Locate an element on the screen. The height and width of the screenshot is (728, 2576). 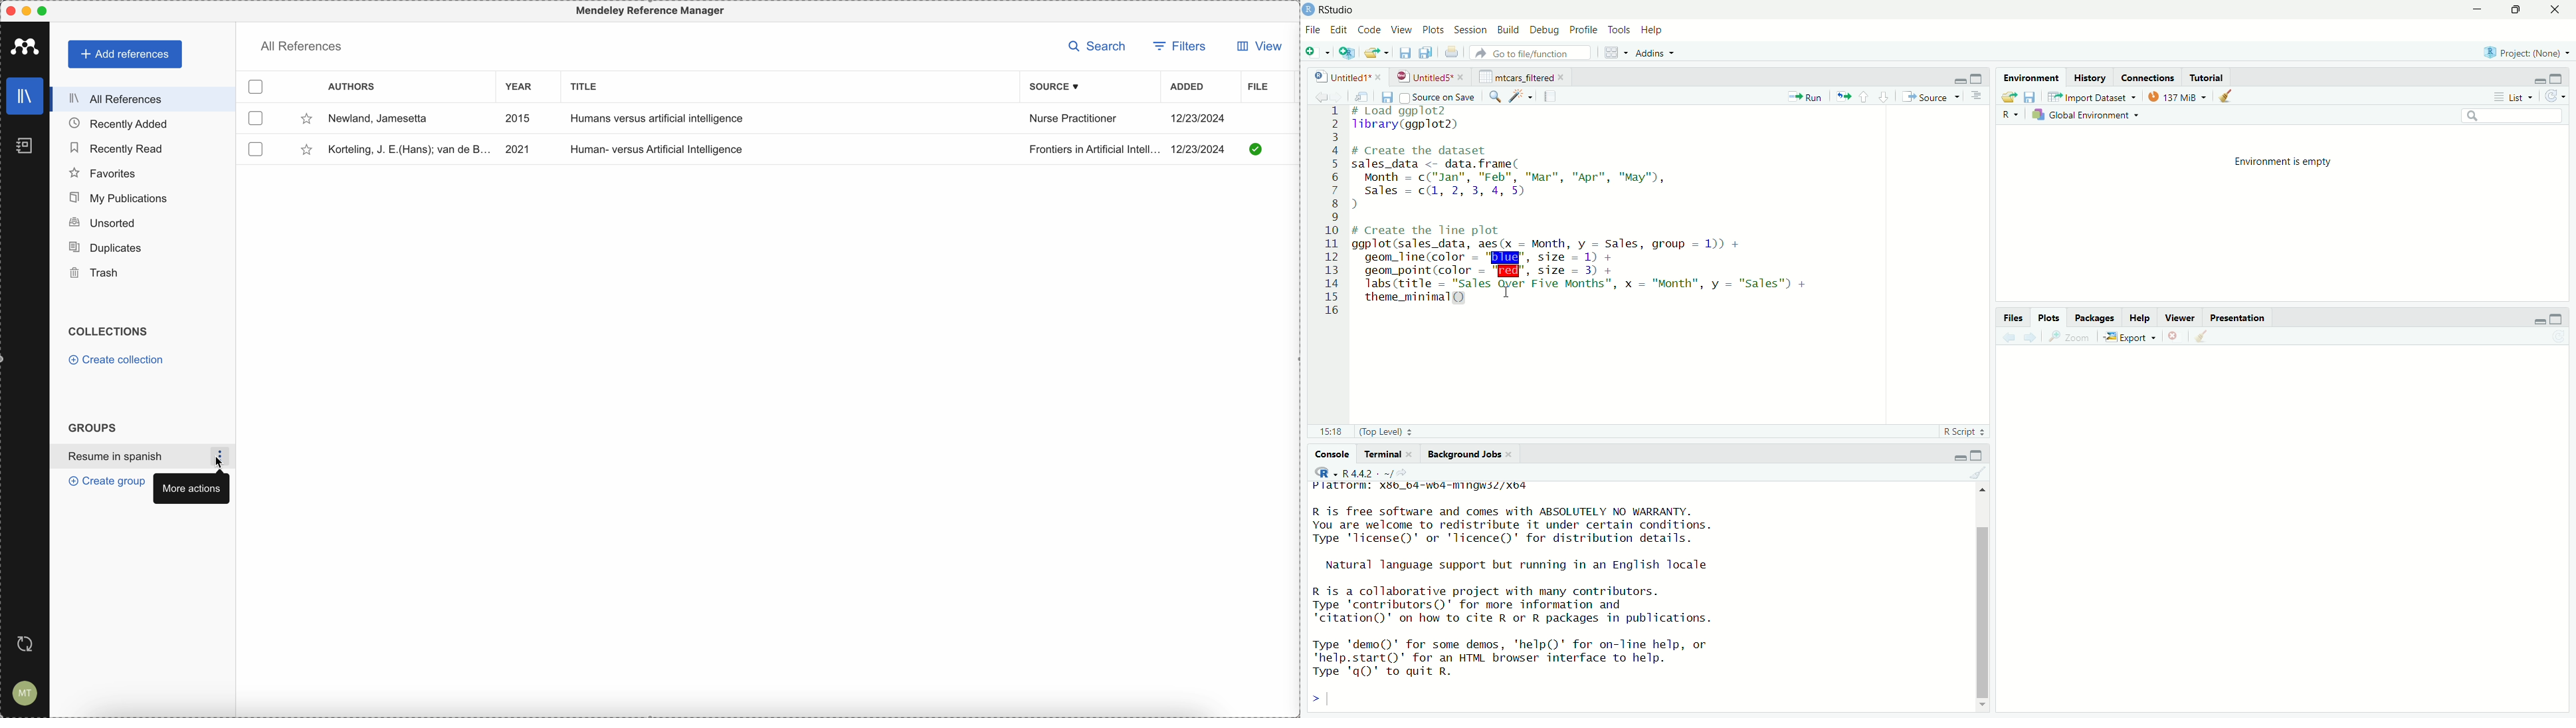
(top leave) is located at coordinates (1381, 432).